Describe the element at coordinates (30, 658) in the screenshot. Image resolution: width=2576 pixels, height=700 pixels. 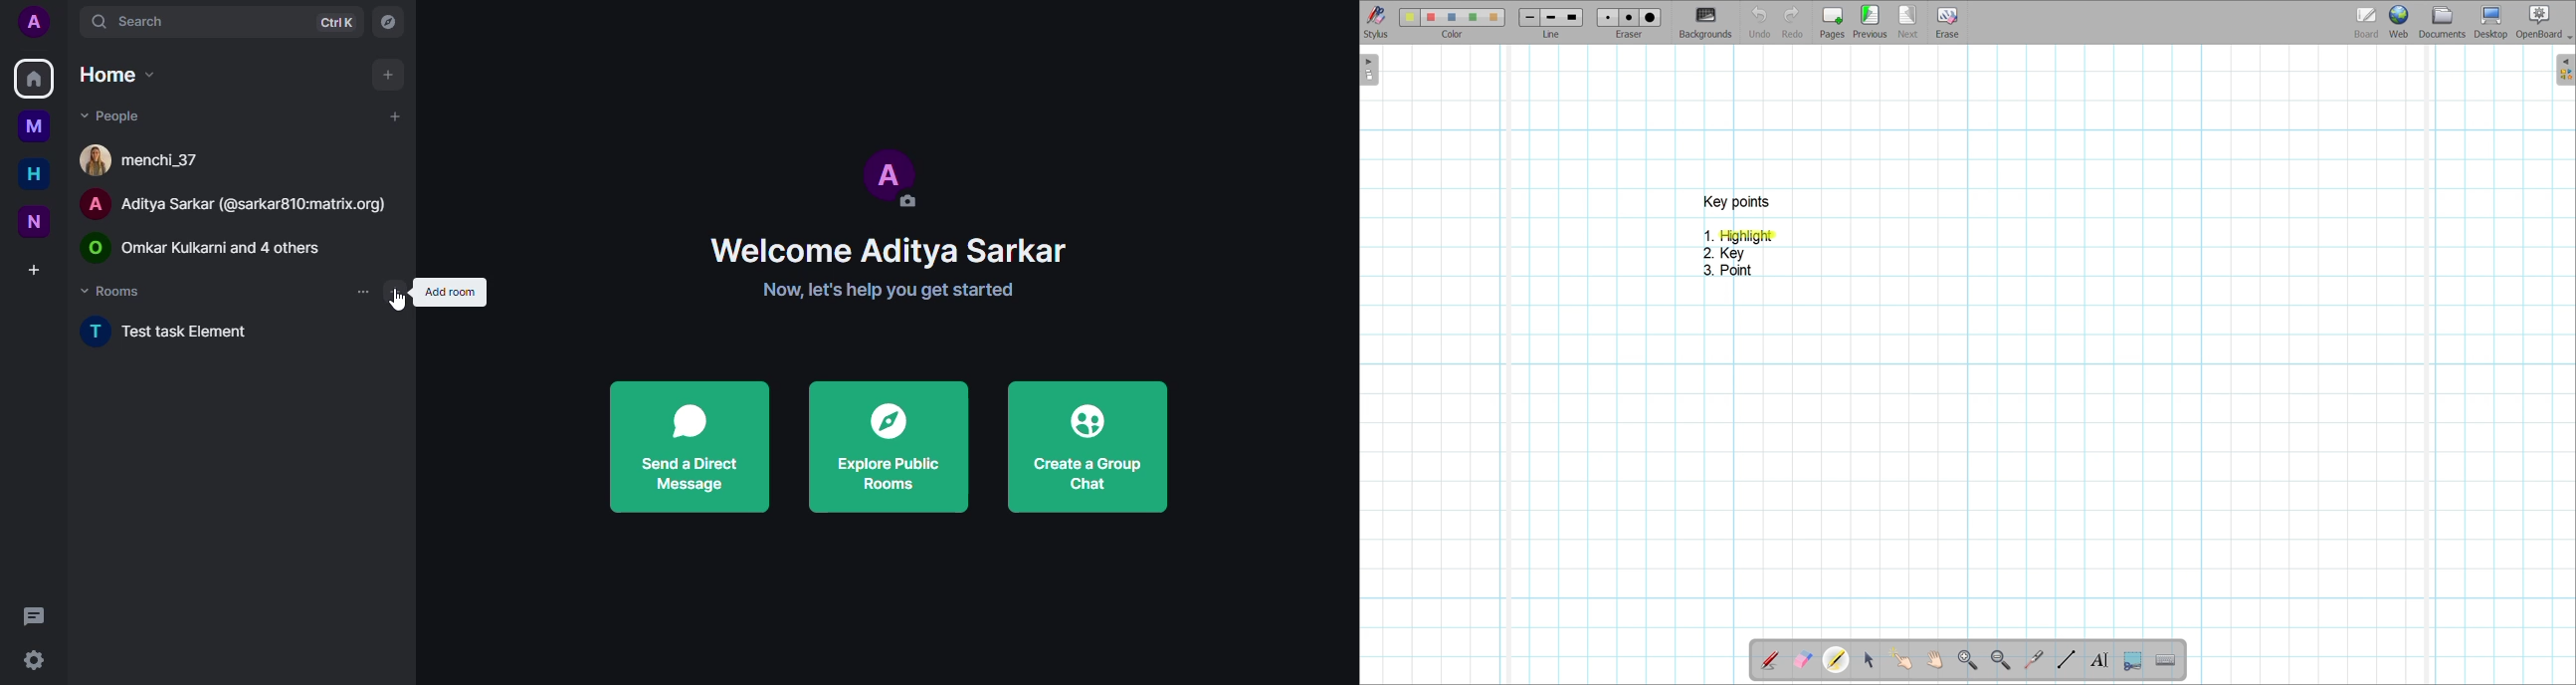
I see `quick settings` at that location.